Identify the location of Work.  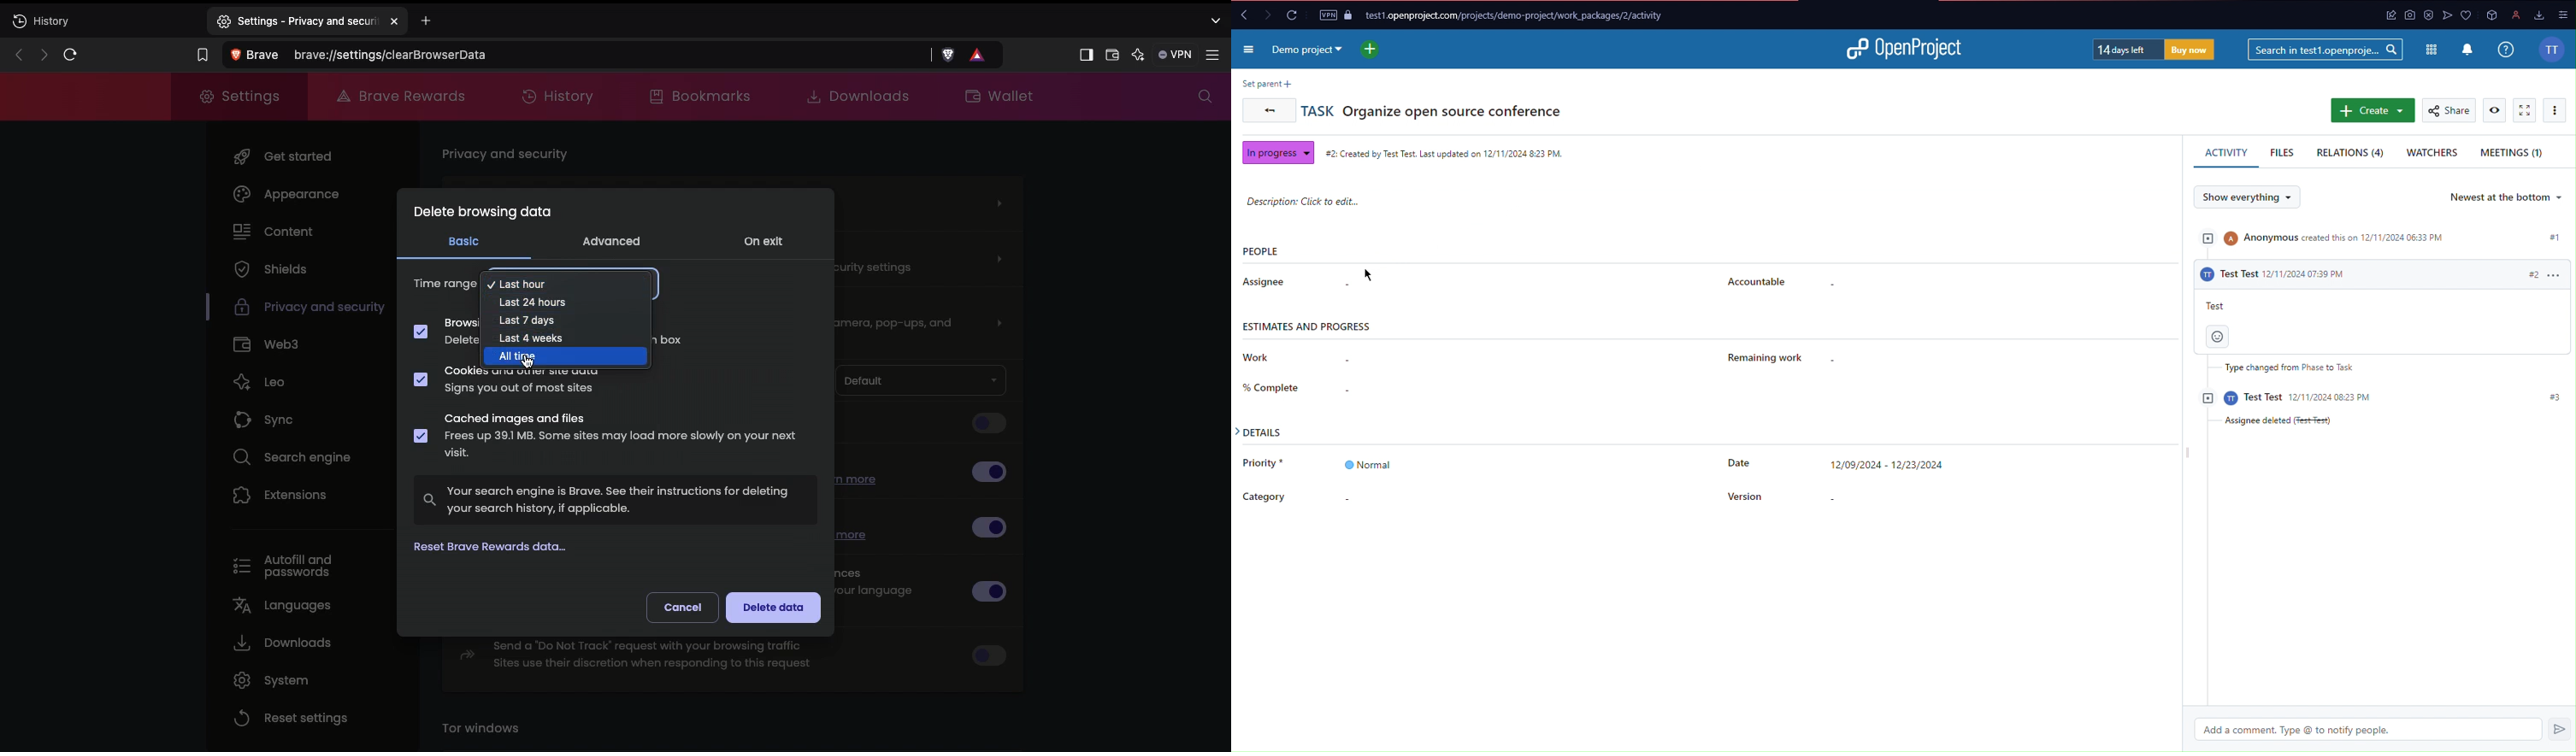
(1253, 358).